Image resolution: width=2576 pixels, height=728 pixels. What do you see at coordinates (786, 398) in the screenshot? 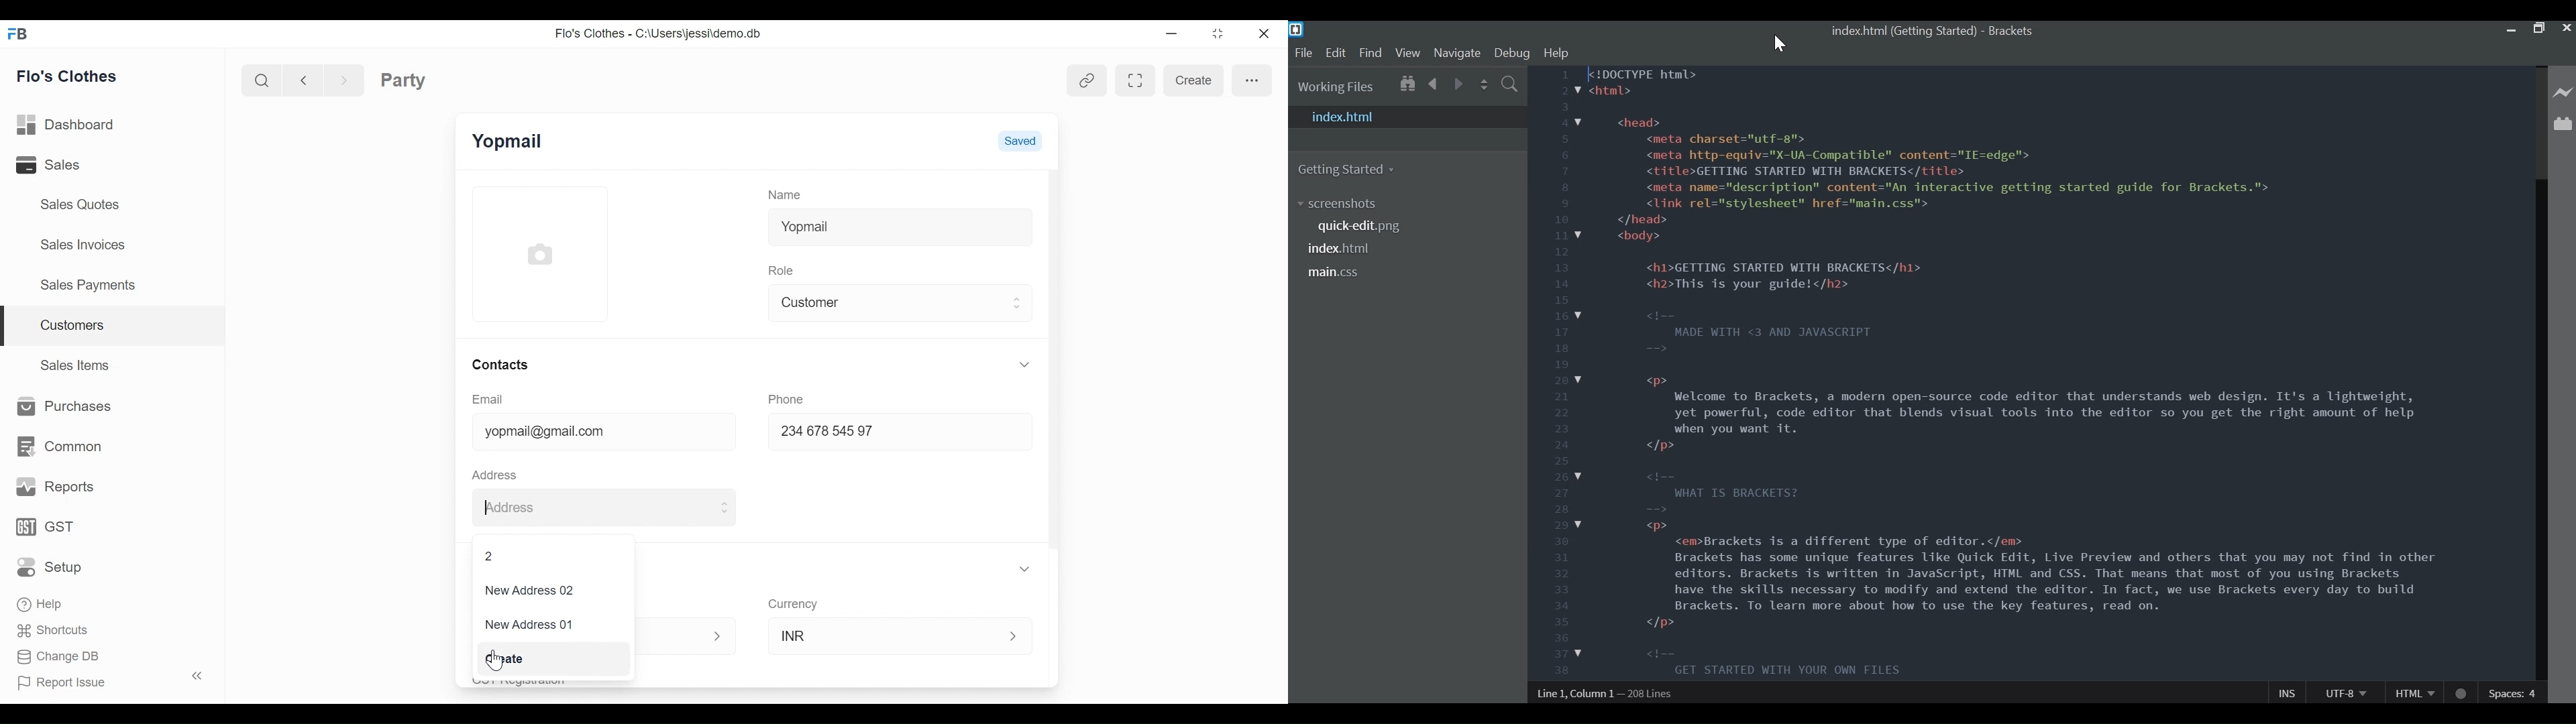
I see `Phone` at bounding box center [786, 398].